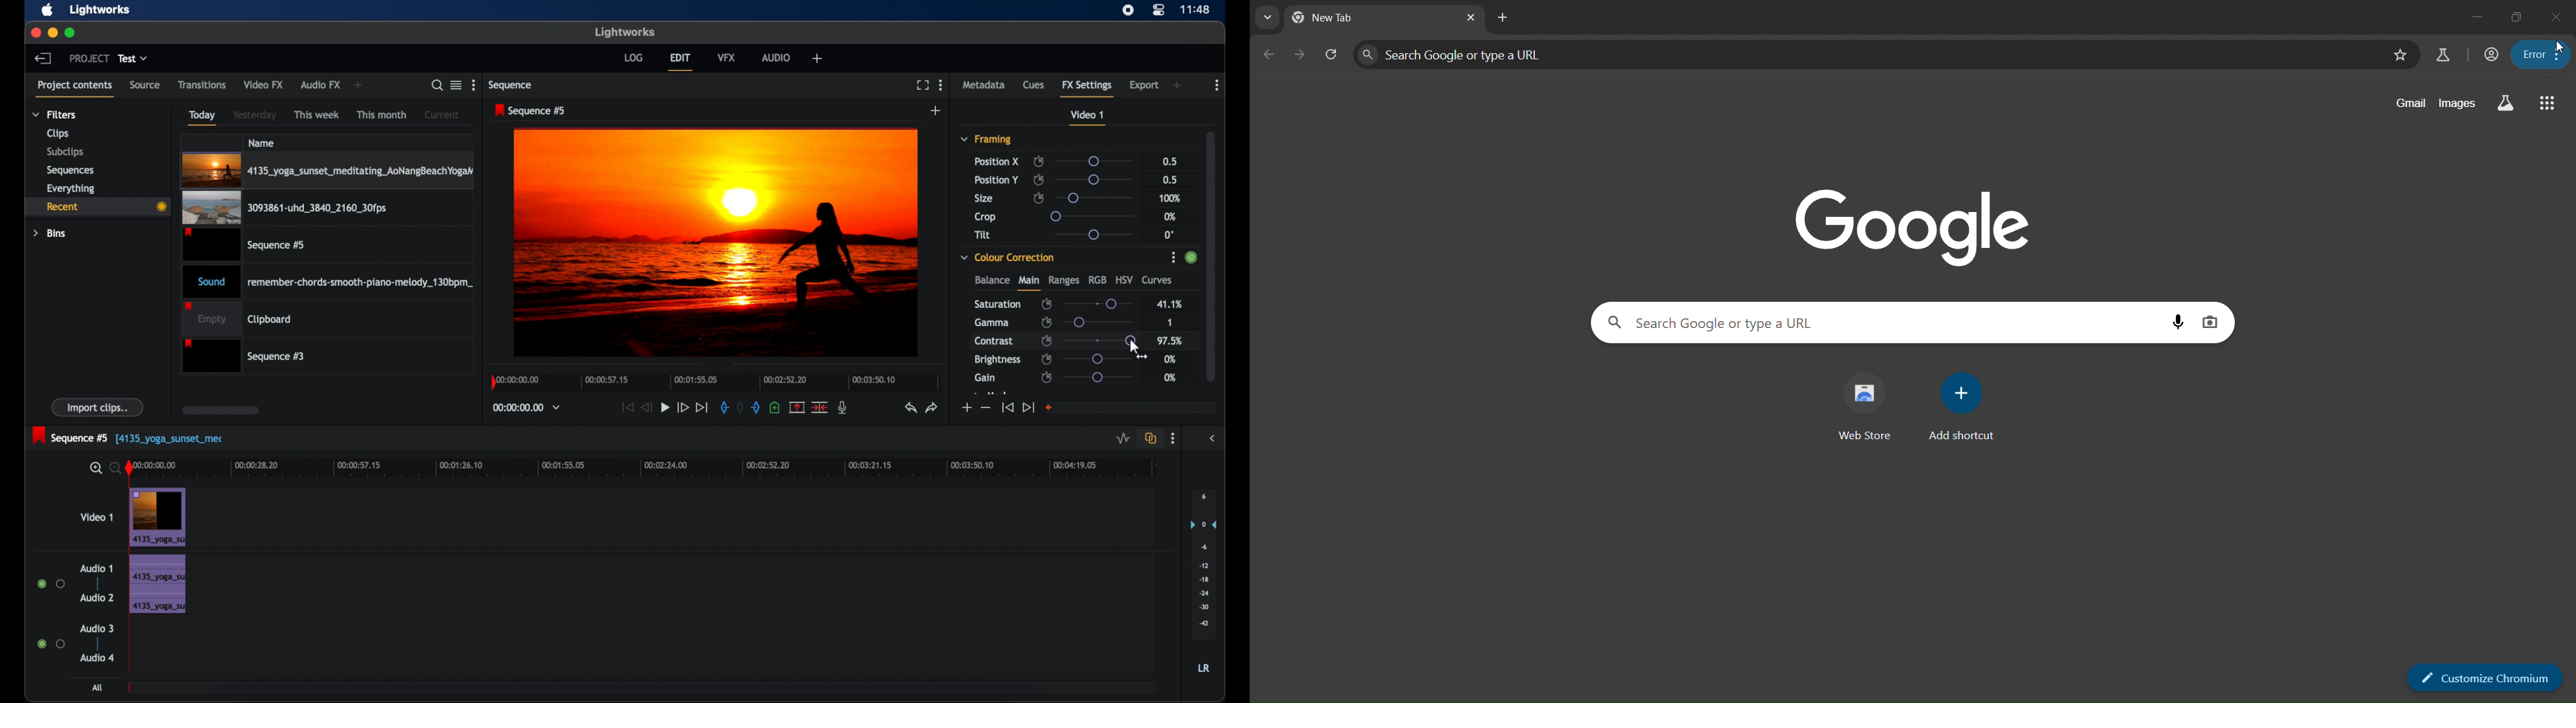 This screenshot has height=728, width=2576. Describe the element at coordinates (996, 342) in the screenshot. I see `contrast` at that location.